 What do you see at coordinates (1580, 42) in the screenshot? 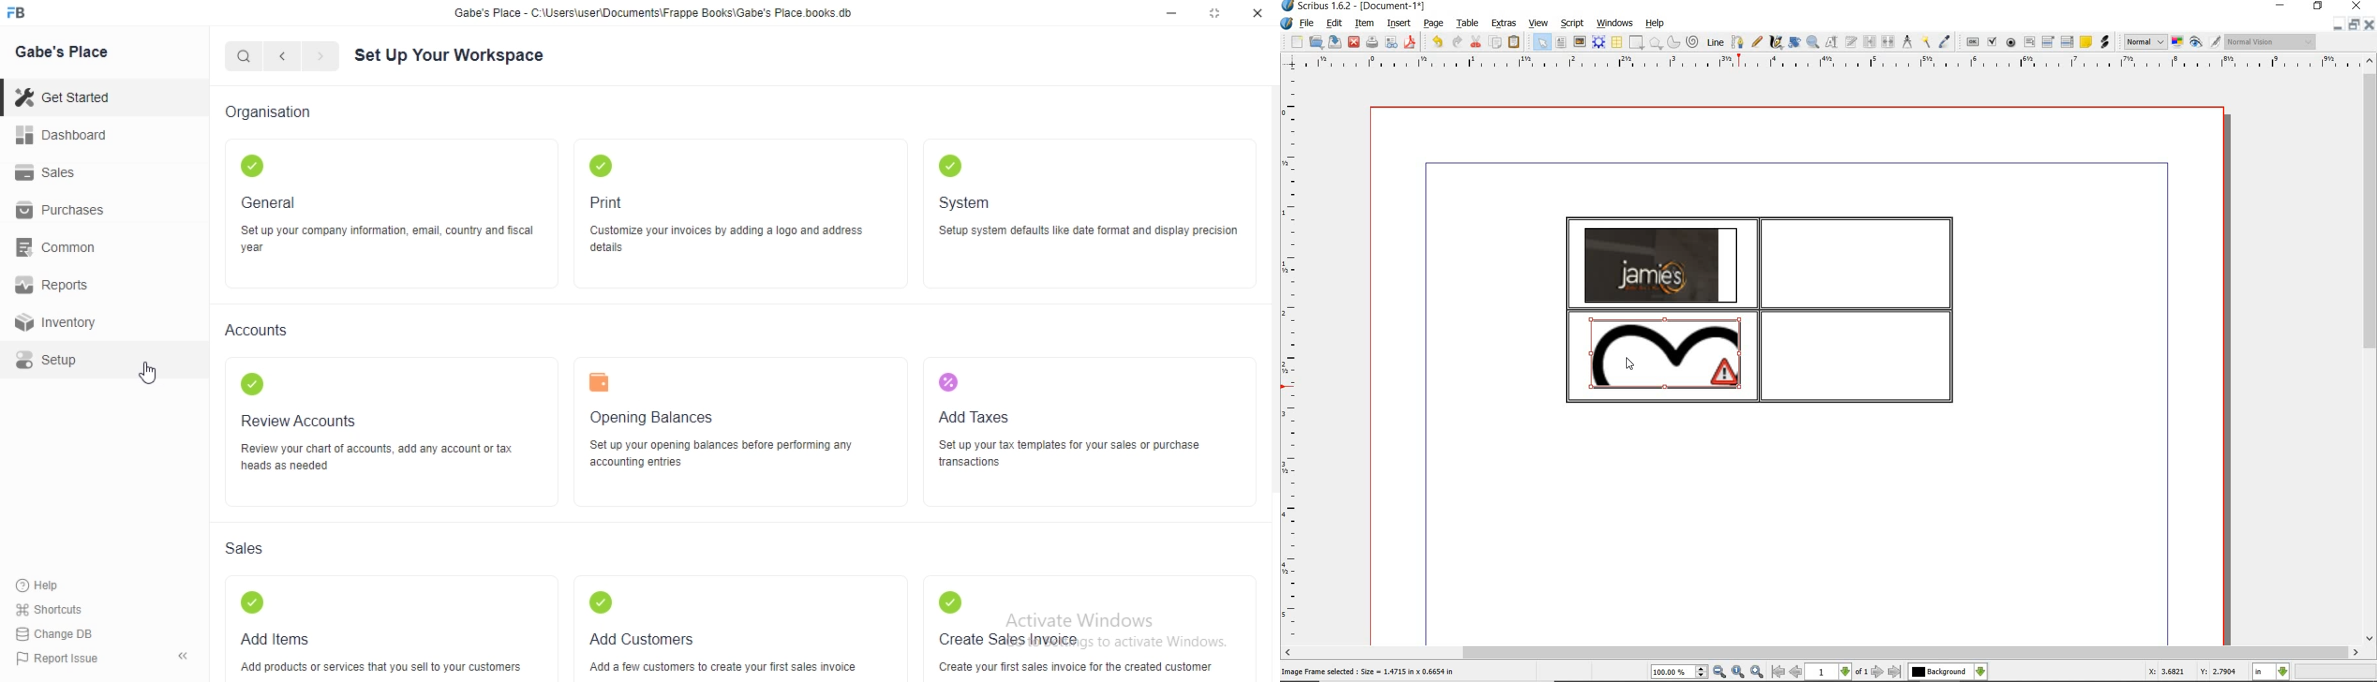
I see `image` at bounding box center [1580, 42].